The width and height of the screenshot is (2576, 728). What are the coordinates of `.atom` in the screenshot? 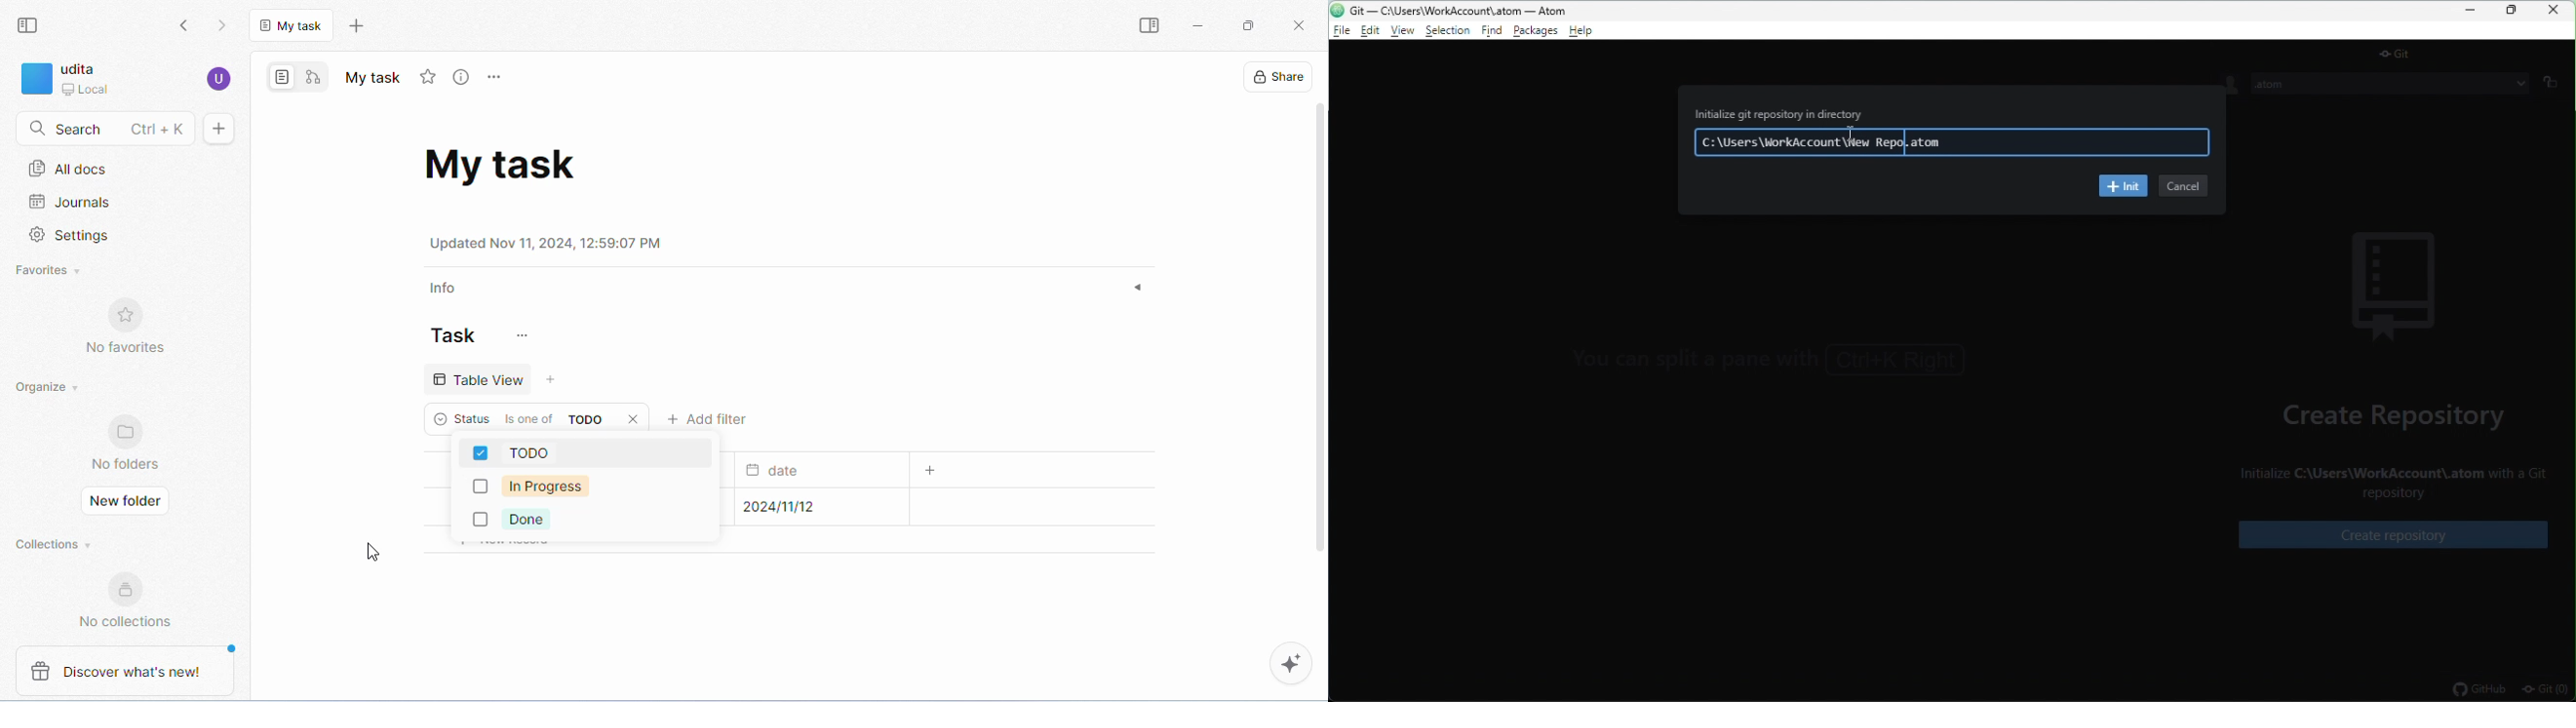 It's located at (2392, 86).